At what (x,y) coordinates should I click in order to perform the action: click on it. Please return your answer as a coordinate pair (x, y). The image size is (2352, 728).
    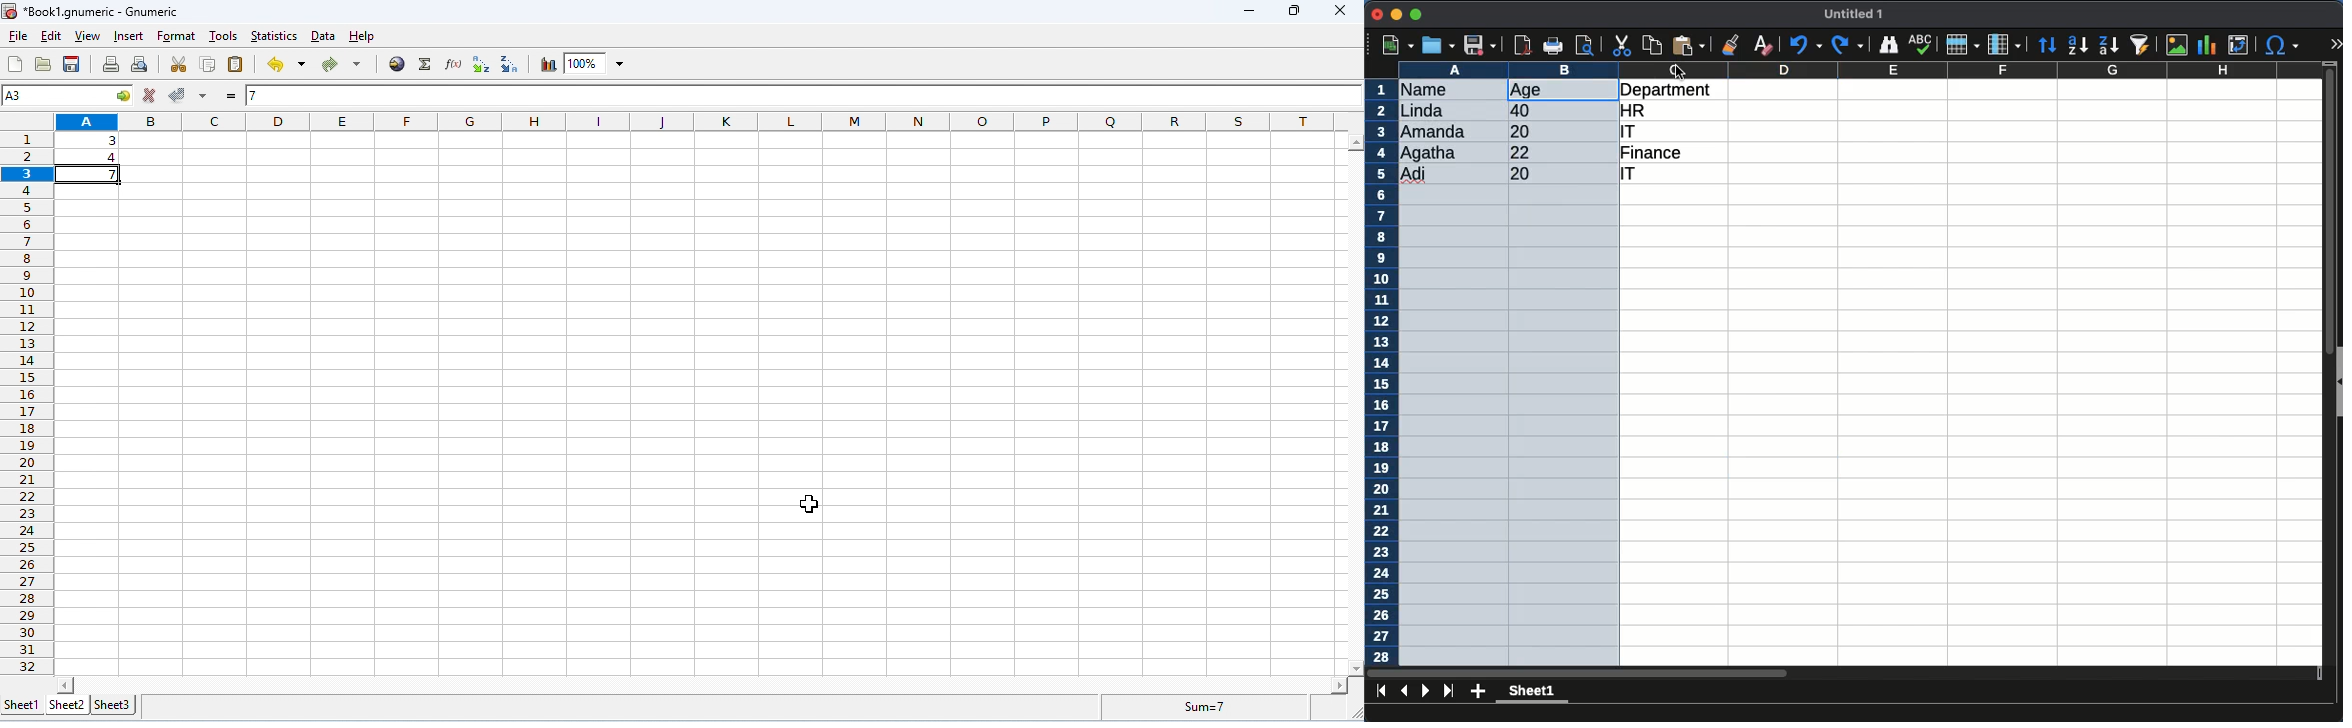
    Looking at the image, I should click on (1628, 132).